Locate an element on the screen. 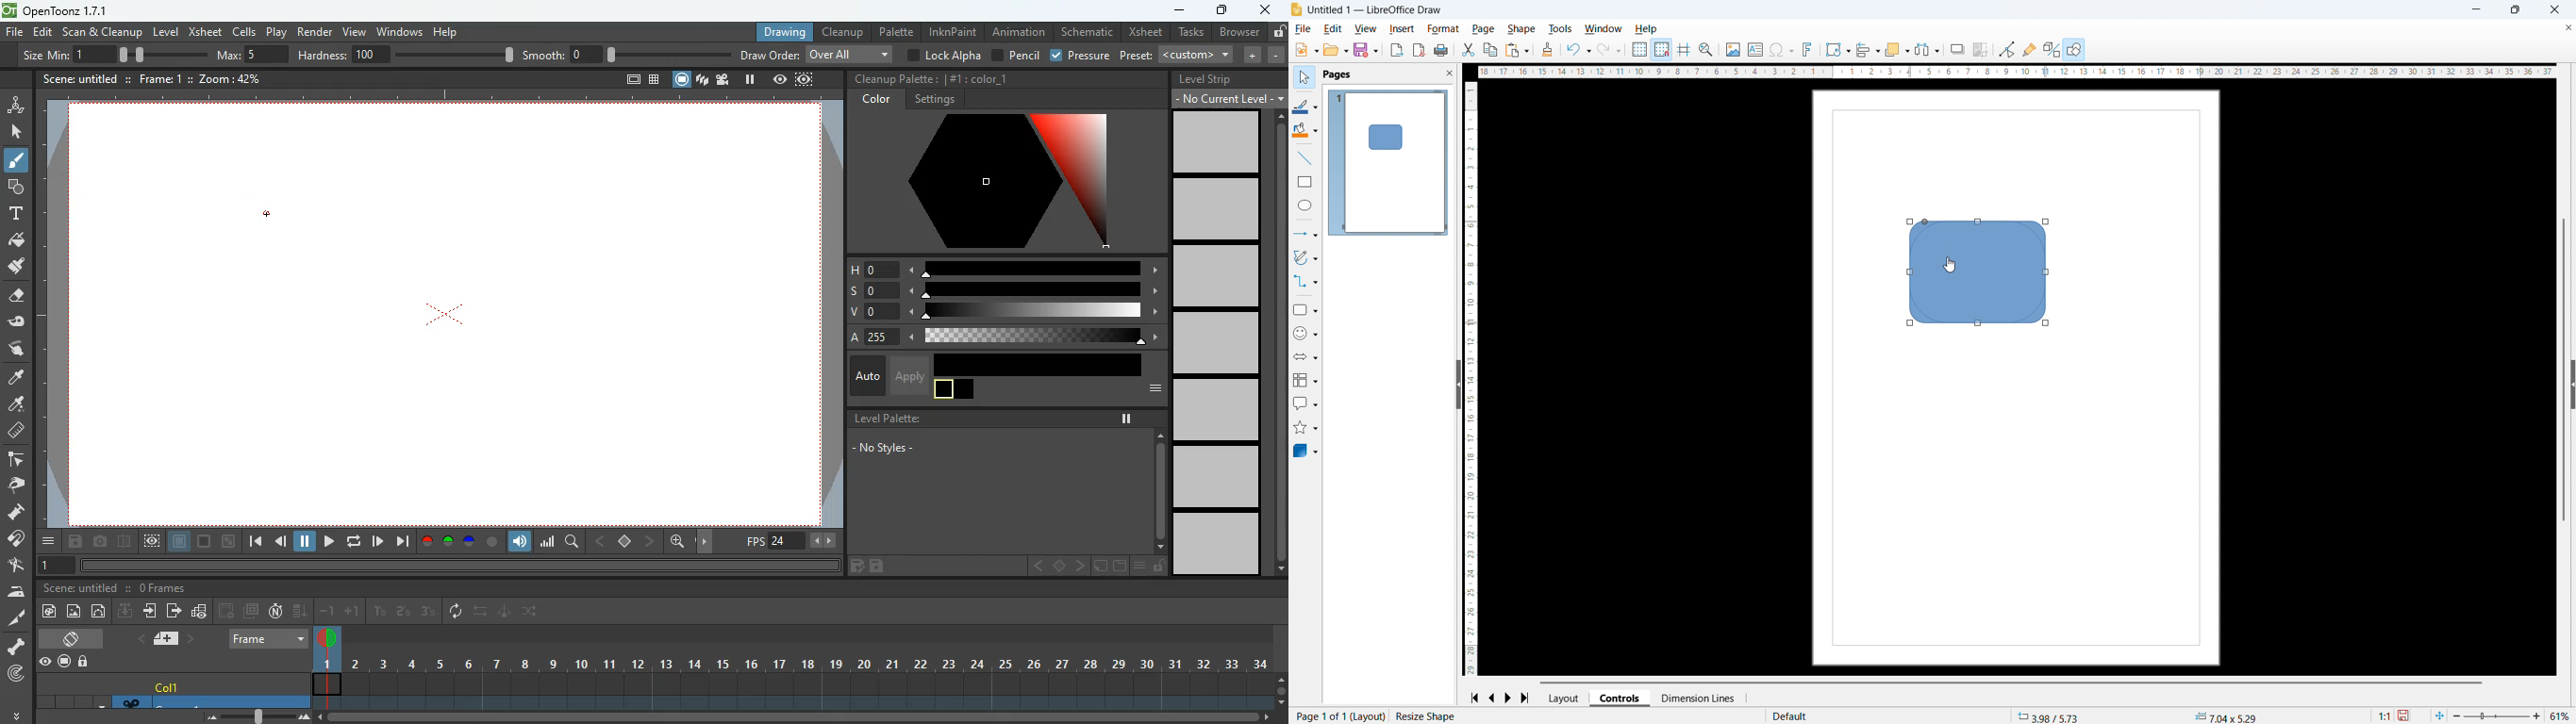 This screenshot has height=728, width=2576. close  is located at coordinates (2554, 9).